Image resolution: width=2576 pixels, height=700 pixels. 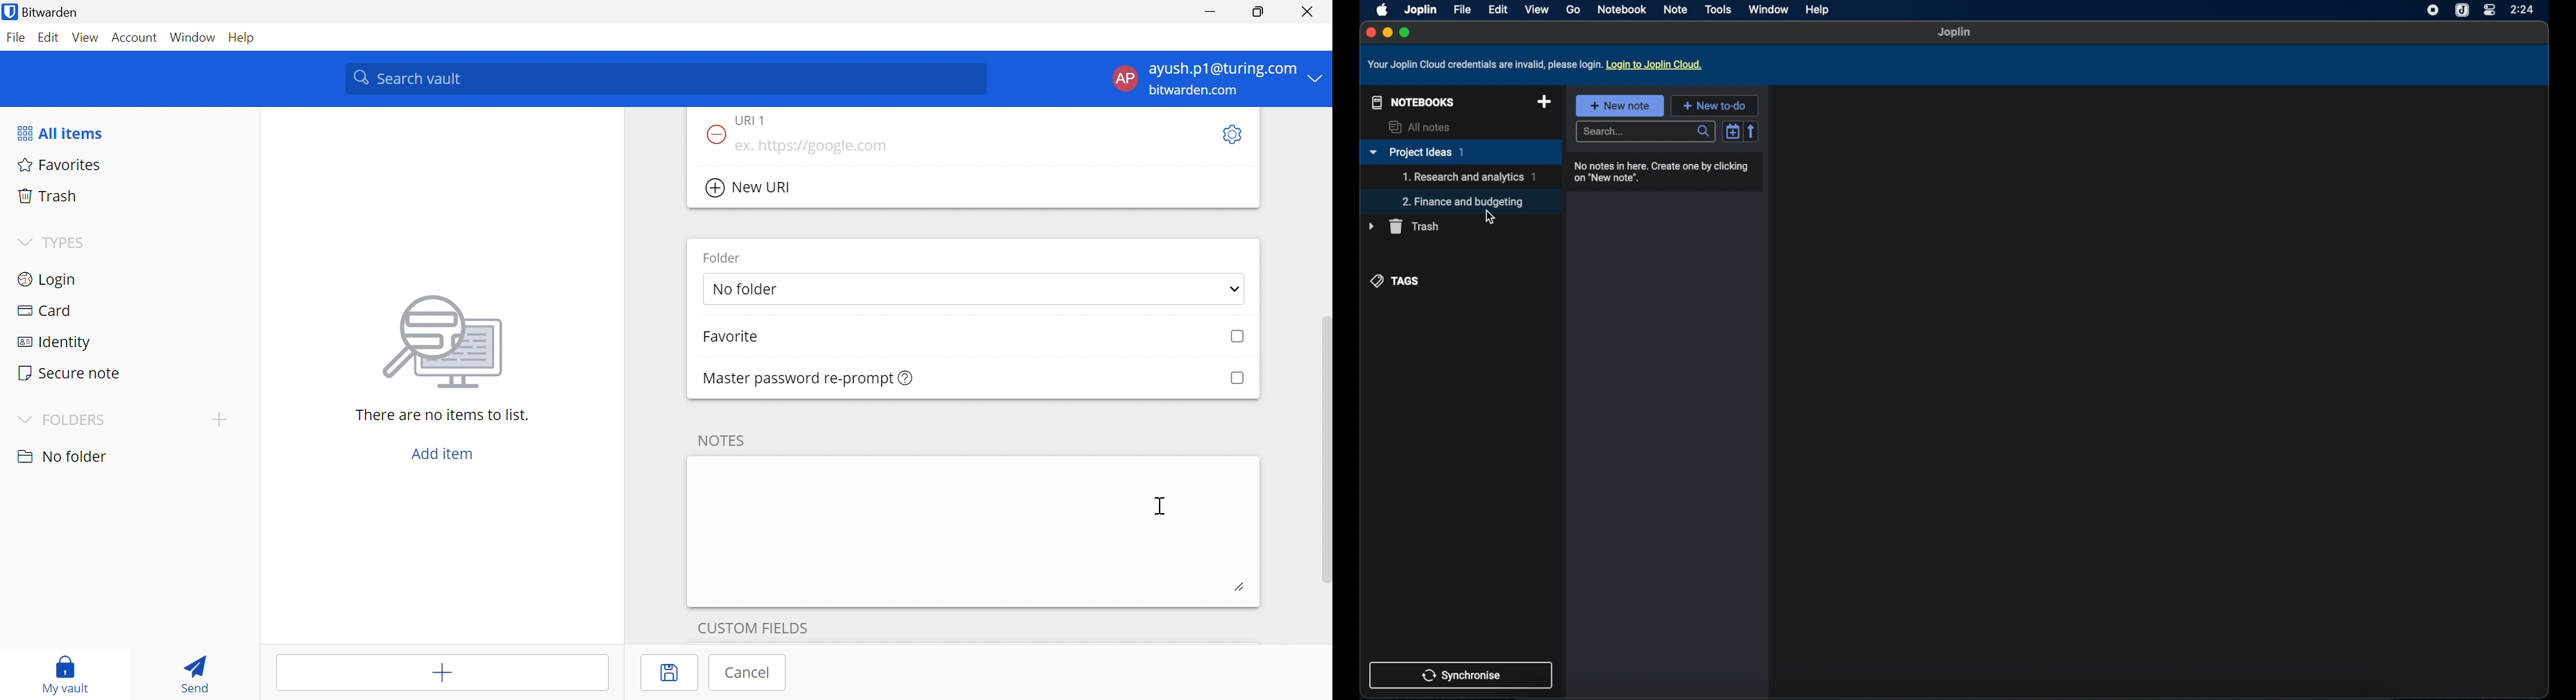 What do you see at coordinates (47, 38) in the screenshot?
I see `Edit` at bounding box center [47, 38].